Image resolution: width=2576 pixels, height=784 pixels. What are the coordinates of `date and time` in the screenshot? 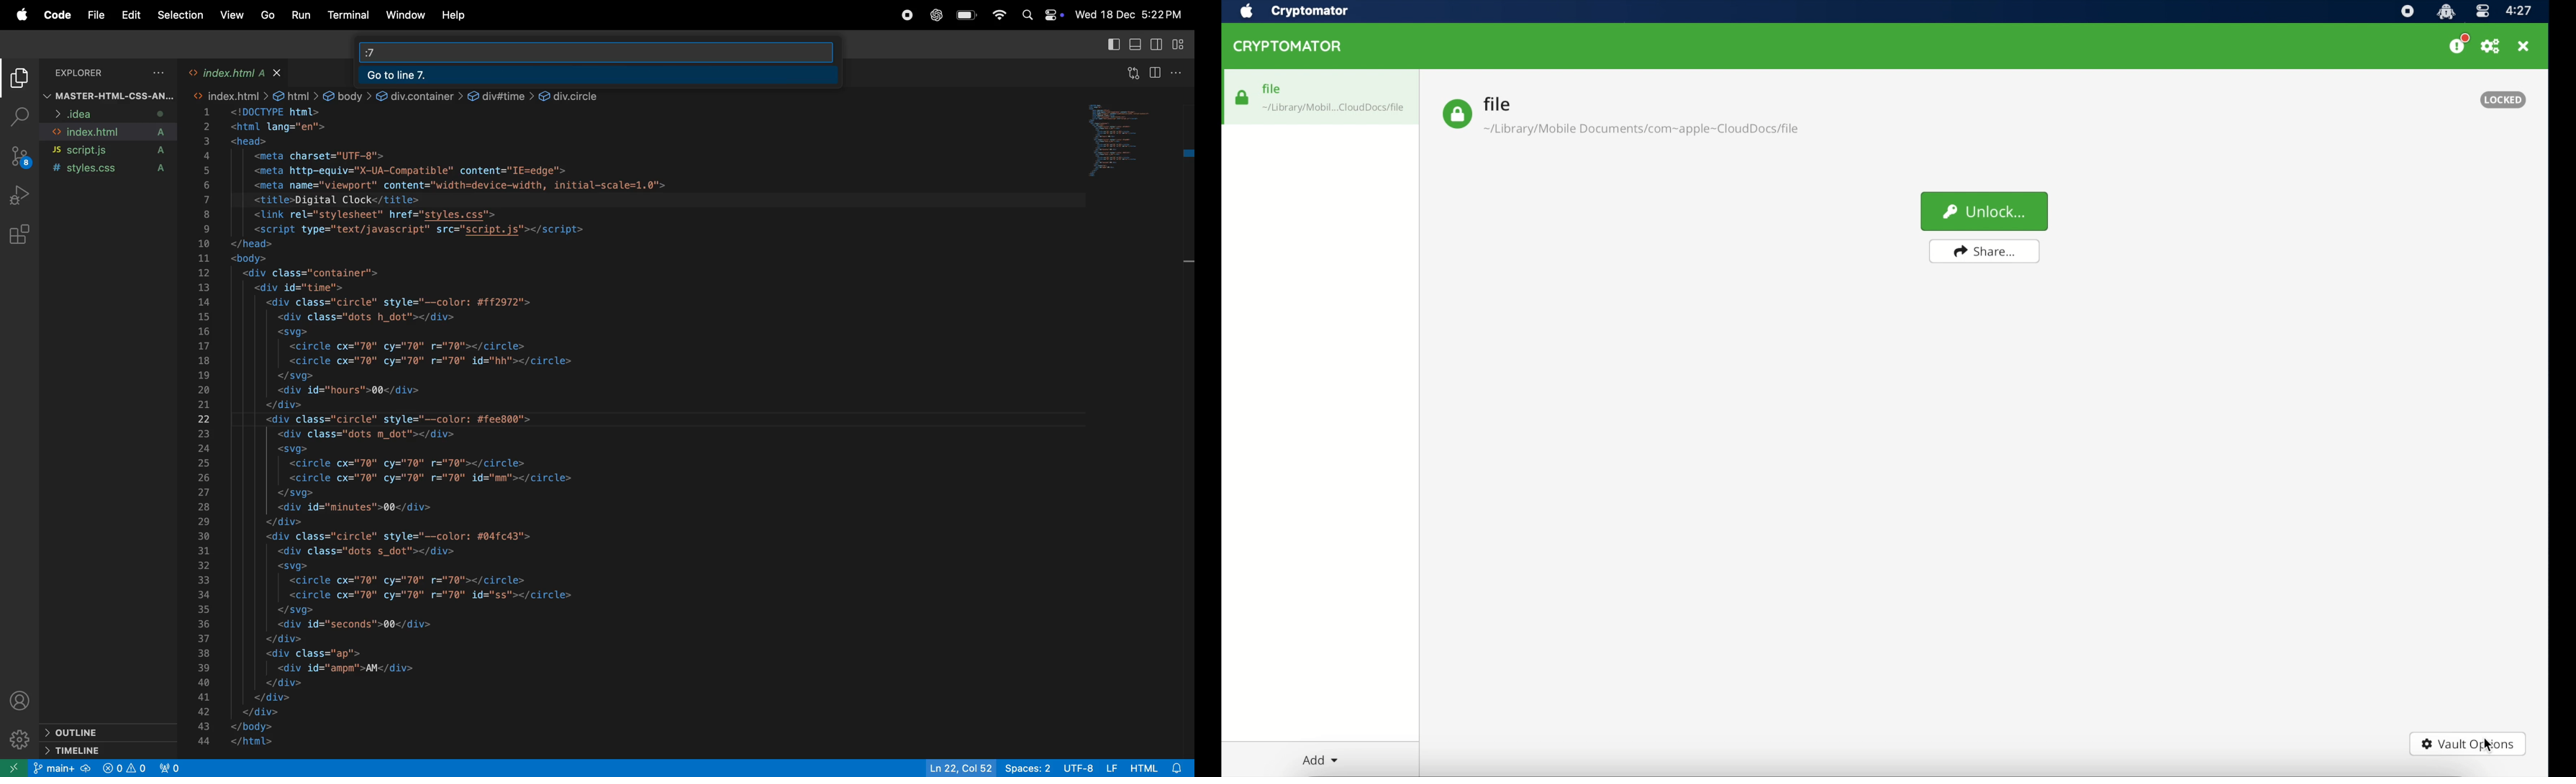 It's located at (1131, 16).